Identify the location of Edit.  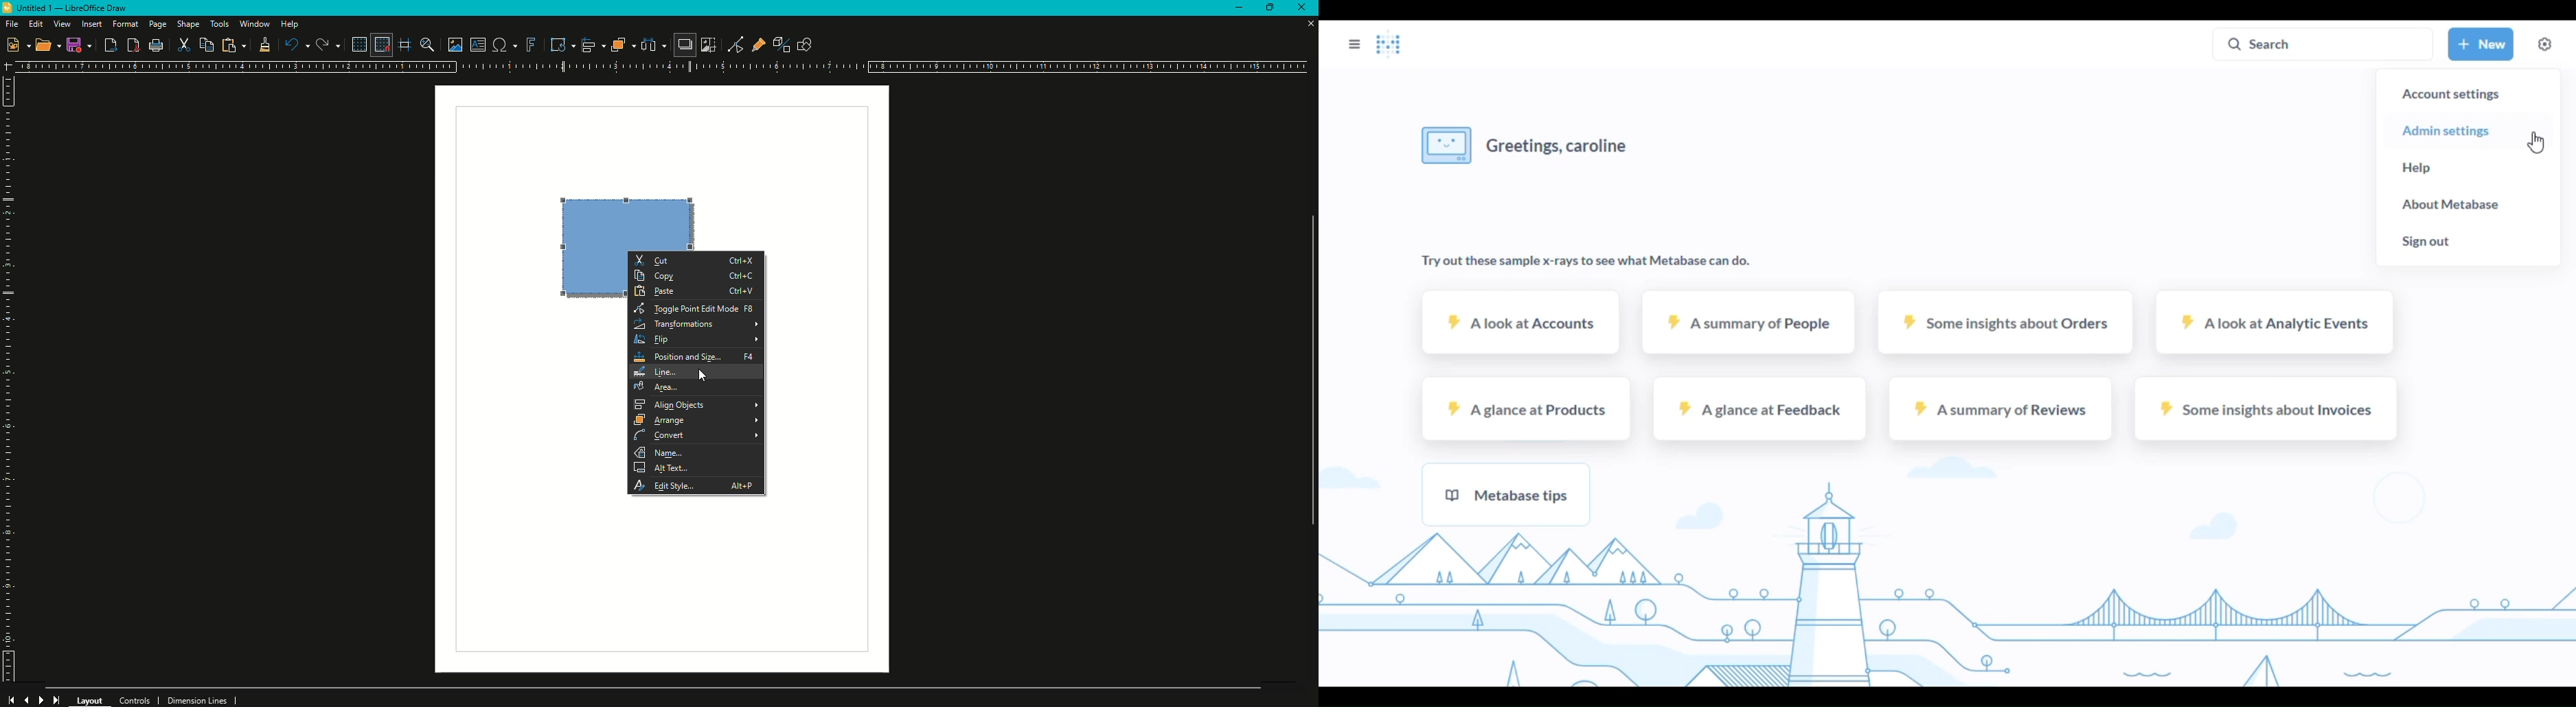
(36, 23).